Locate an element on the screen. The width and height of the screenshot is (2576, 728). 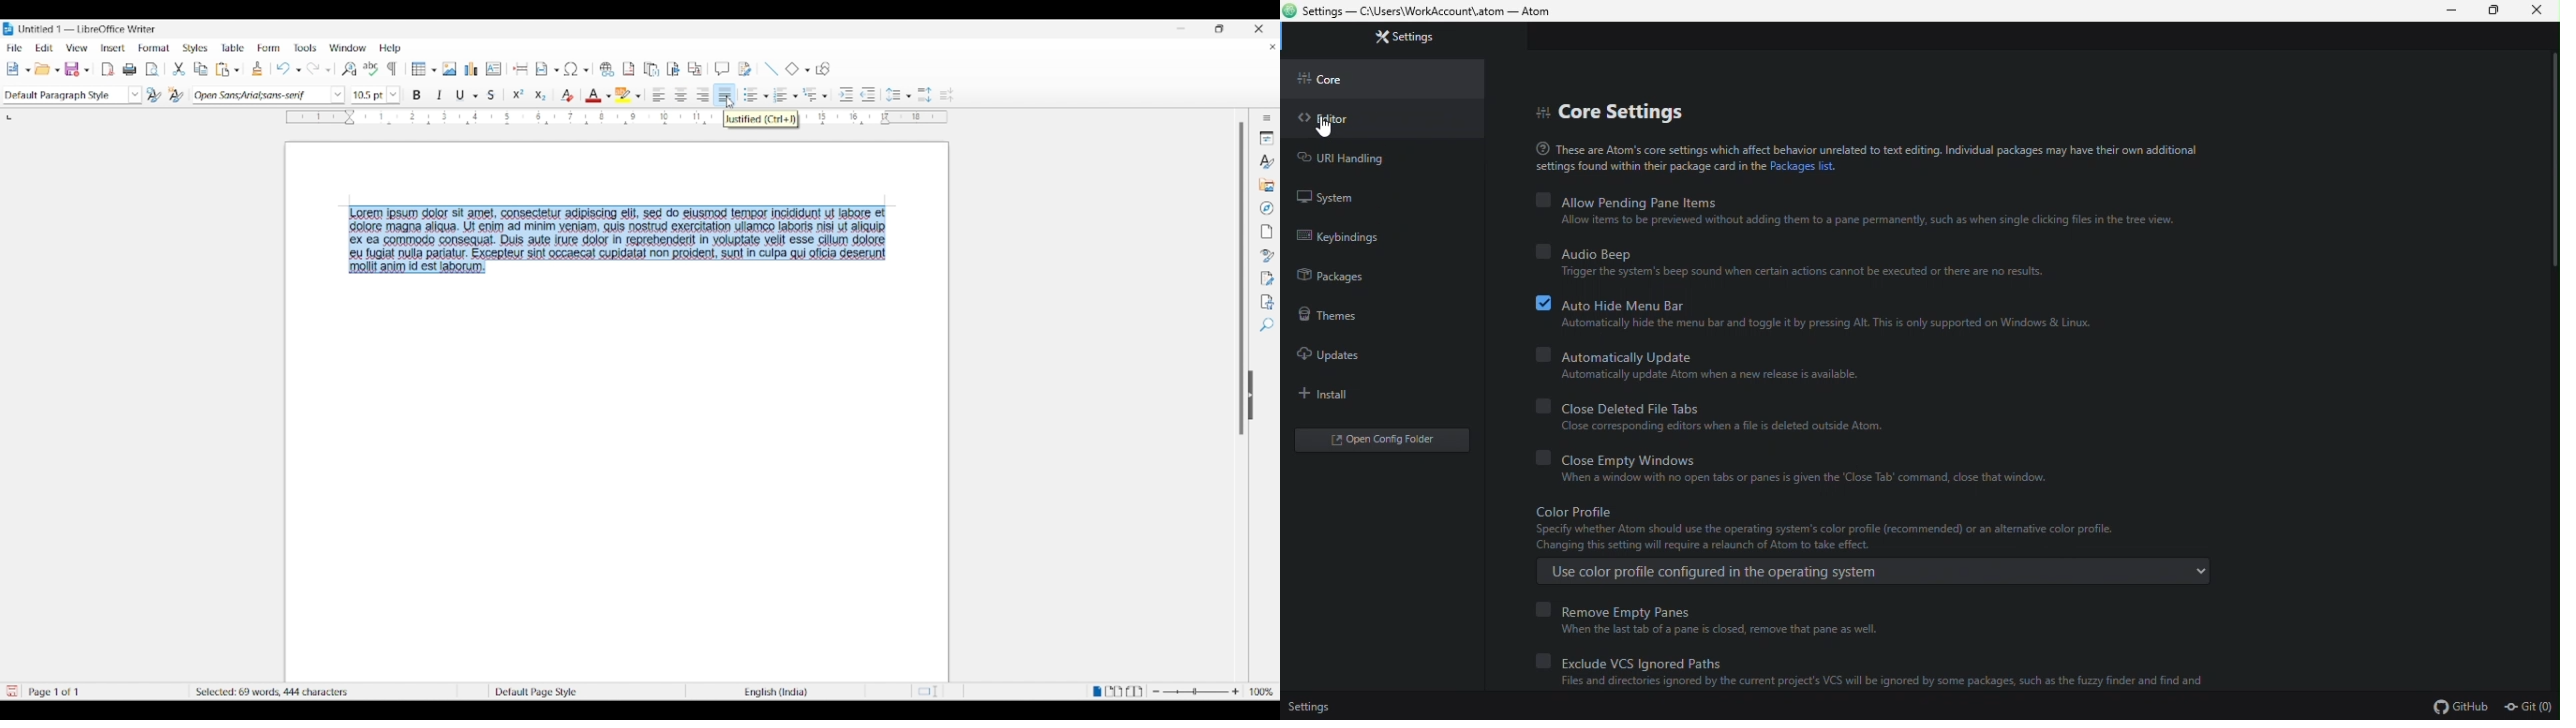
69 words, 446 characters is located at coordinates (252, 690).